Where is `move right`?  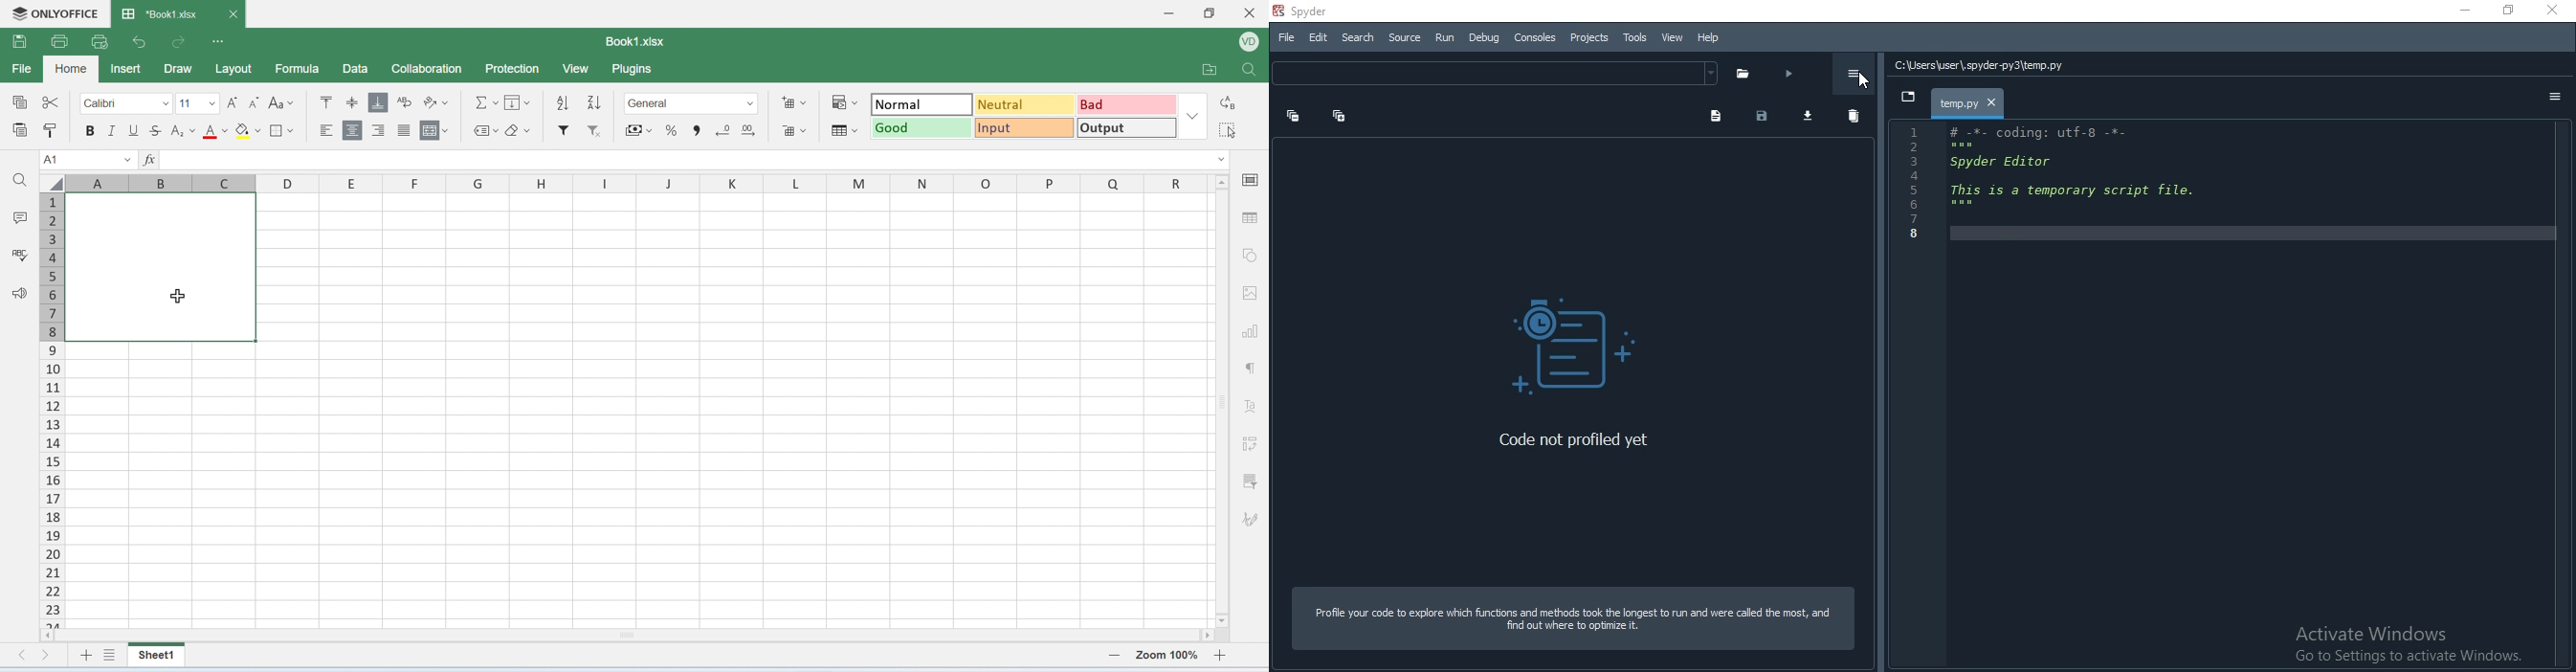 move right is located at coordinates (46, 657).